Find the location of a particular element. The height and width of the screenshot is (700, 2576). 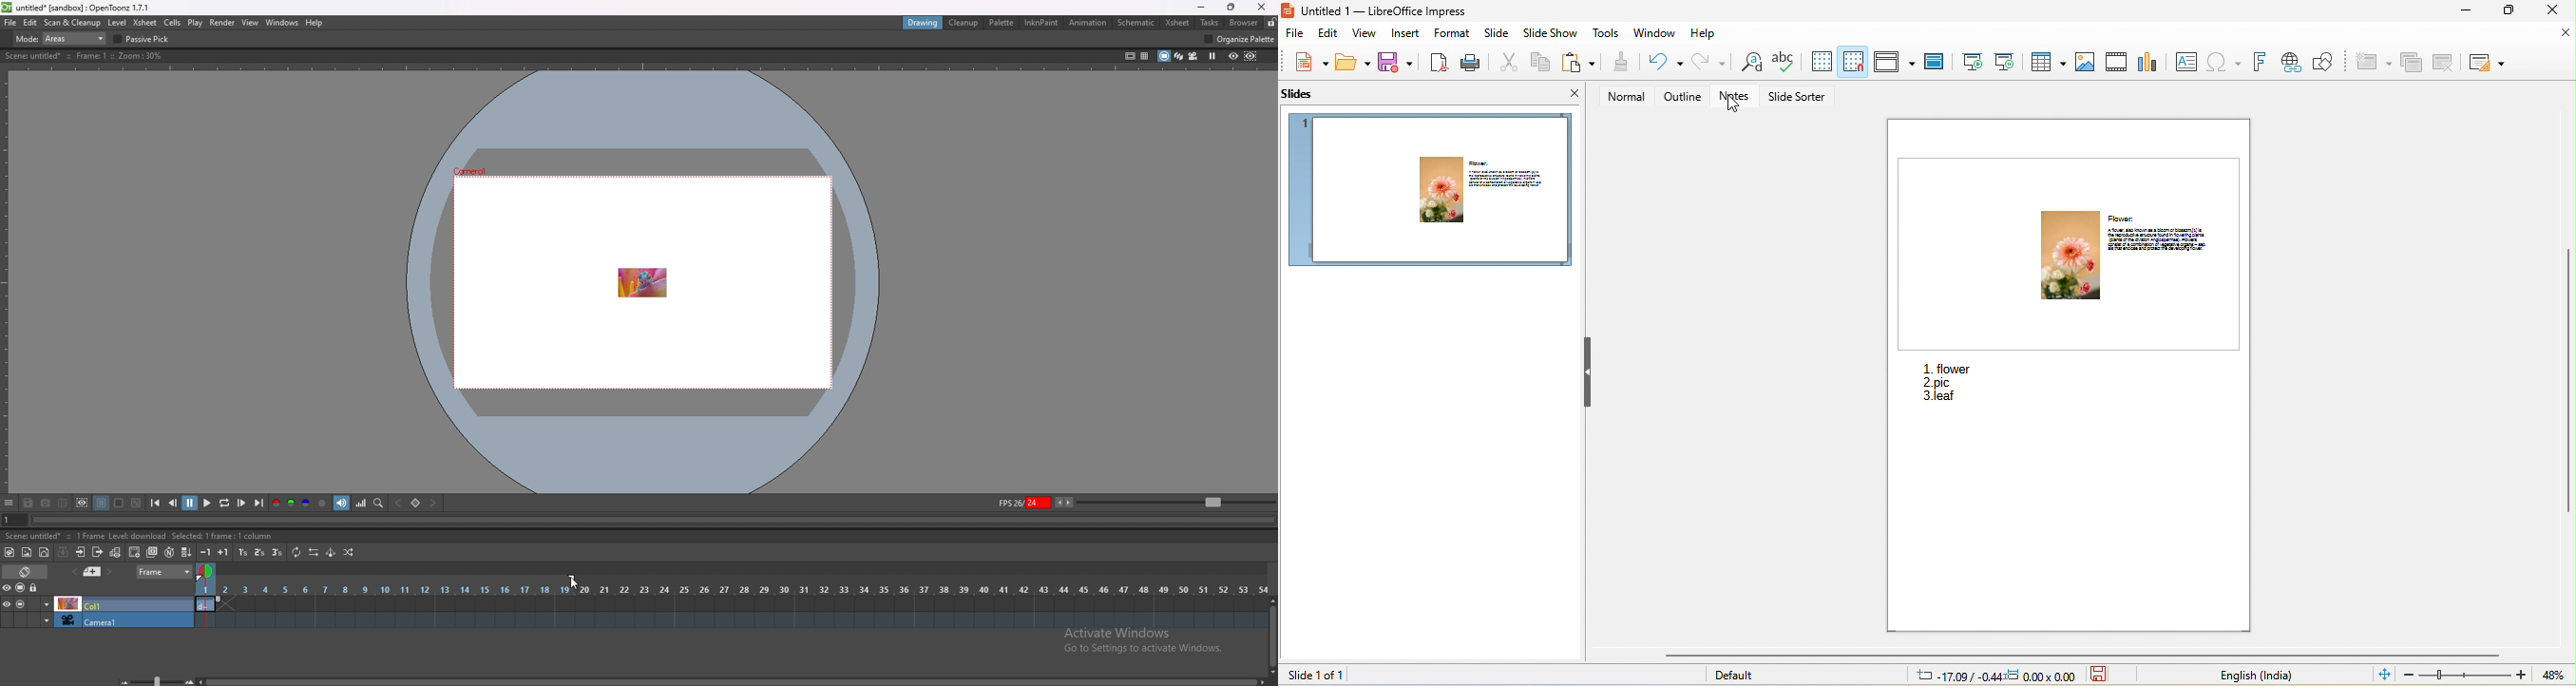

repeat is located at coordinates (298, 553).